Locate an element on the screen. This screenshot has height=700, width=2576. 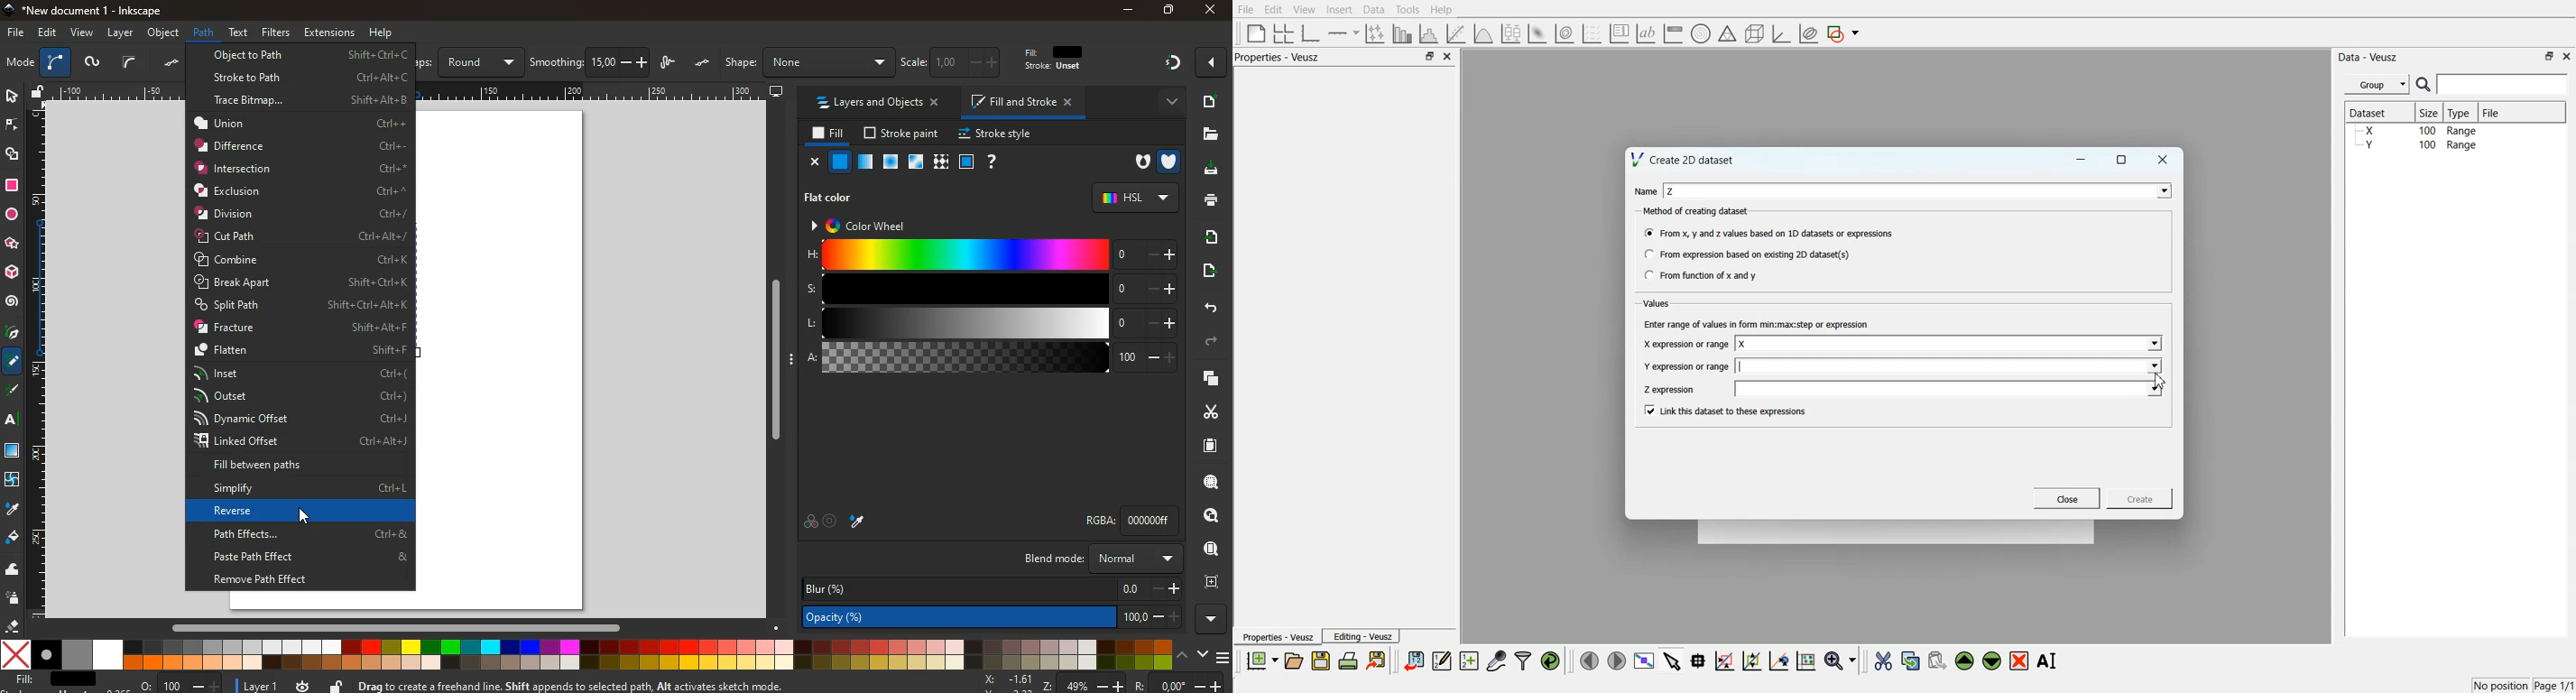
stroke style is located at coordinates (998, 134).